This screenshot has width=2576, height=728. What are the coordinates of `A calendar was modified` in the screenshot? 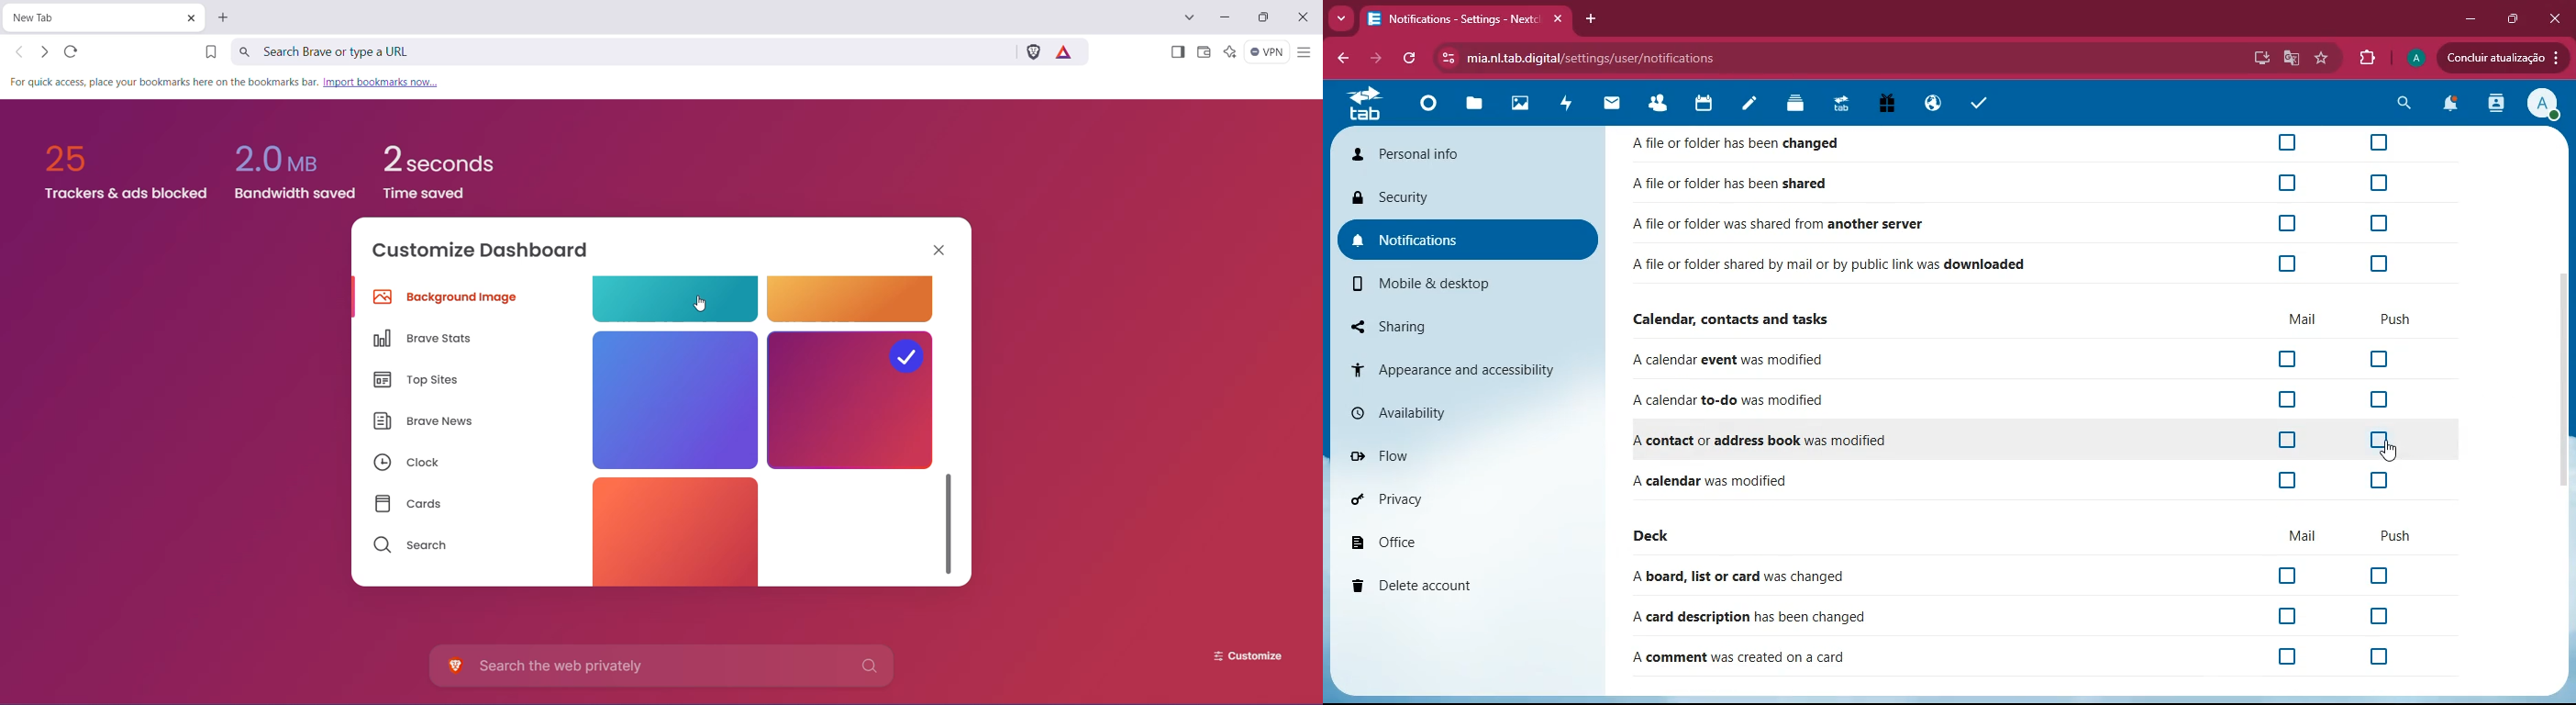 It's located at (1722, 482).